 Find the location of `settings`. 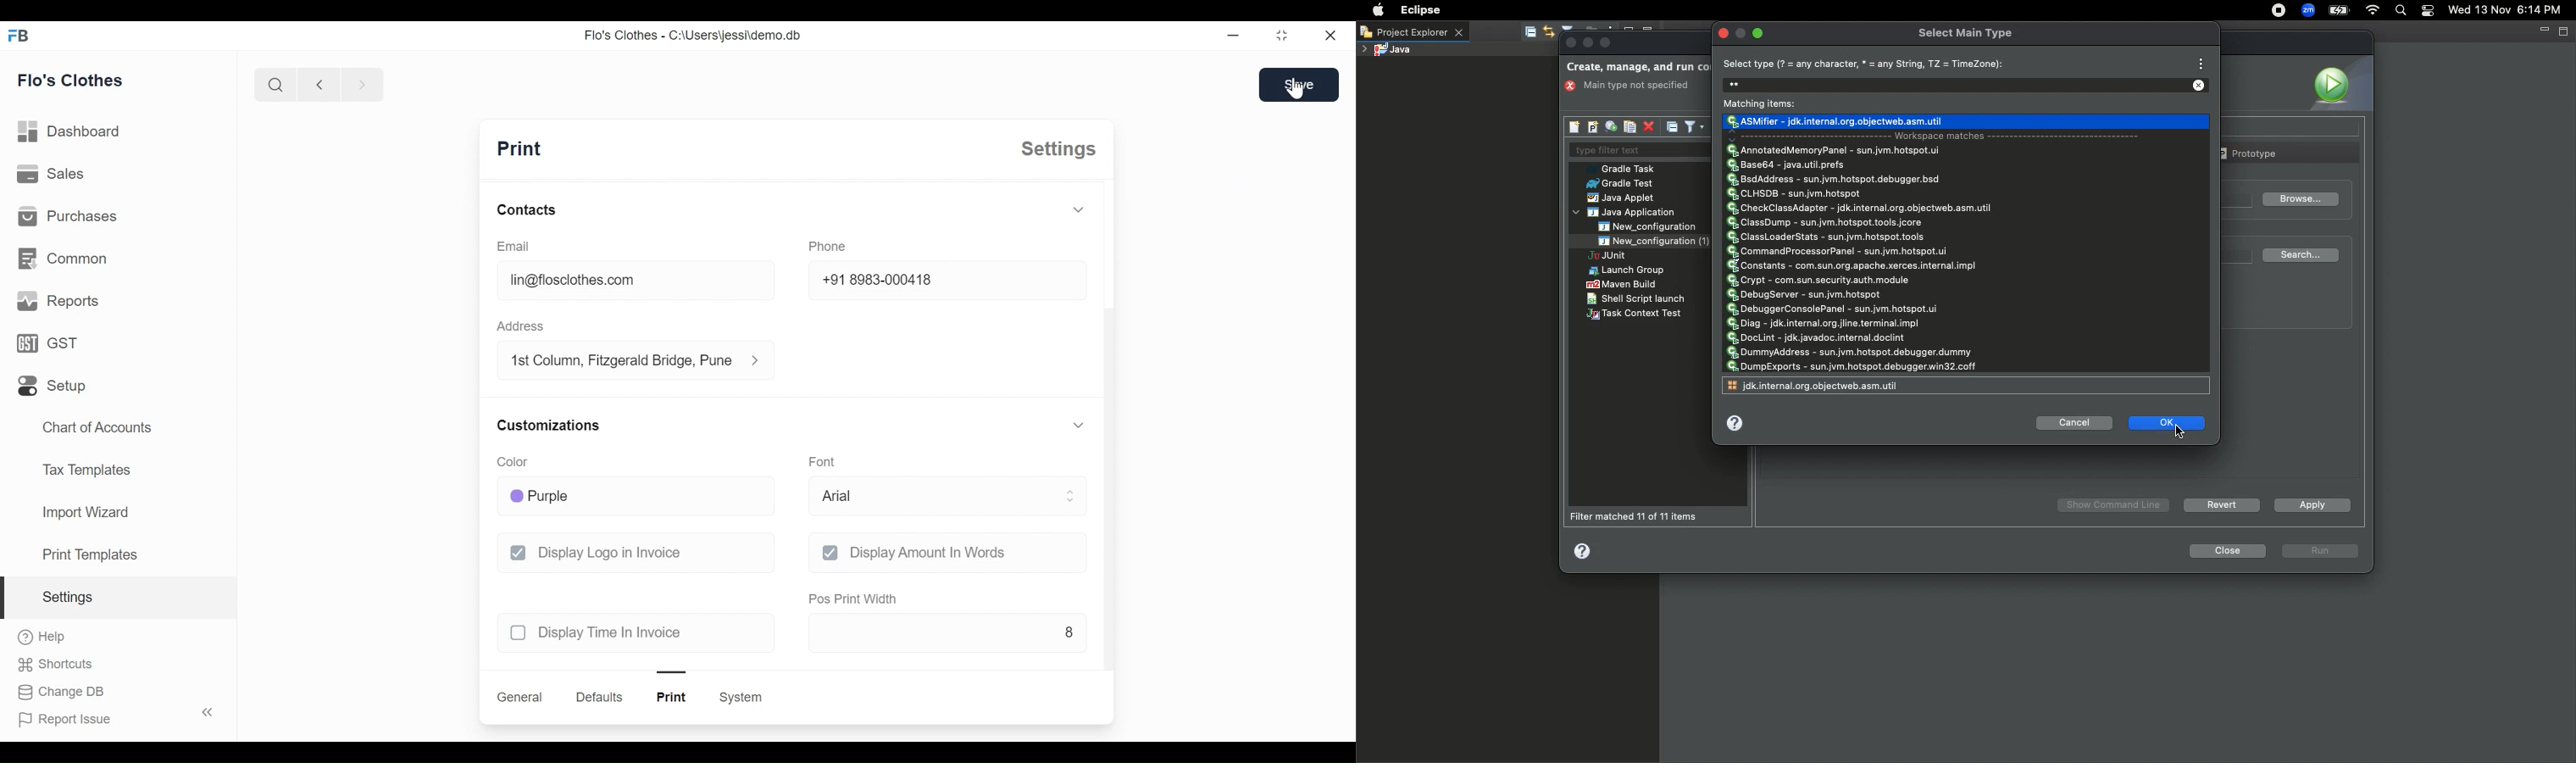

settings is located at coordinates (1059, 149).